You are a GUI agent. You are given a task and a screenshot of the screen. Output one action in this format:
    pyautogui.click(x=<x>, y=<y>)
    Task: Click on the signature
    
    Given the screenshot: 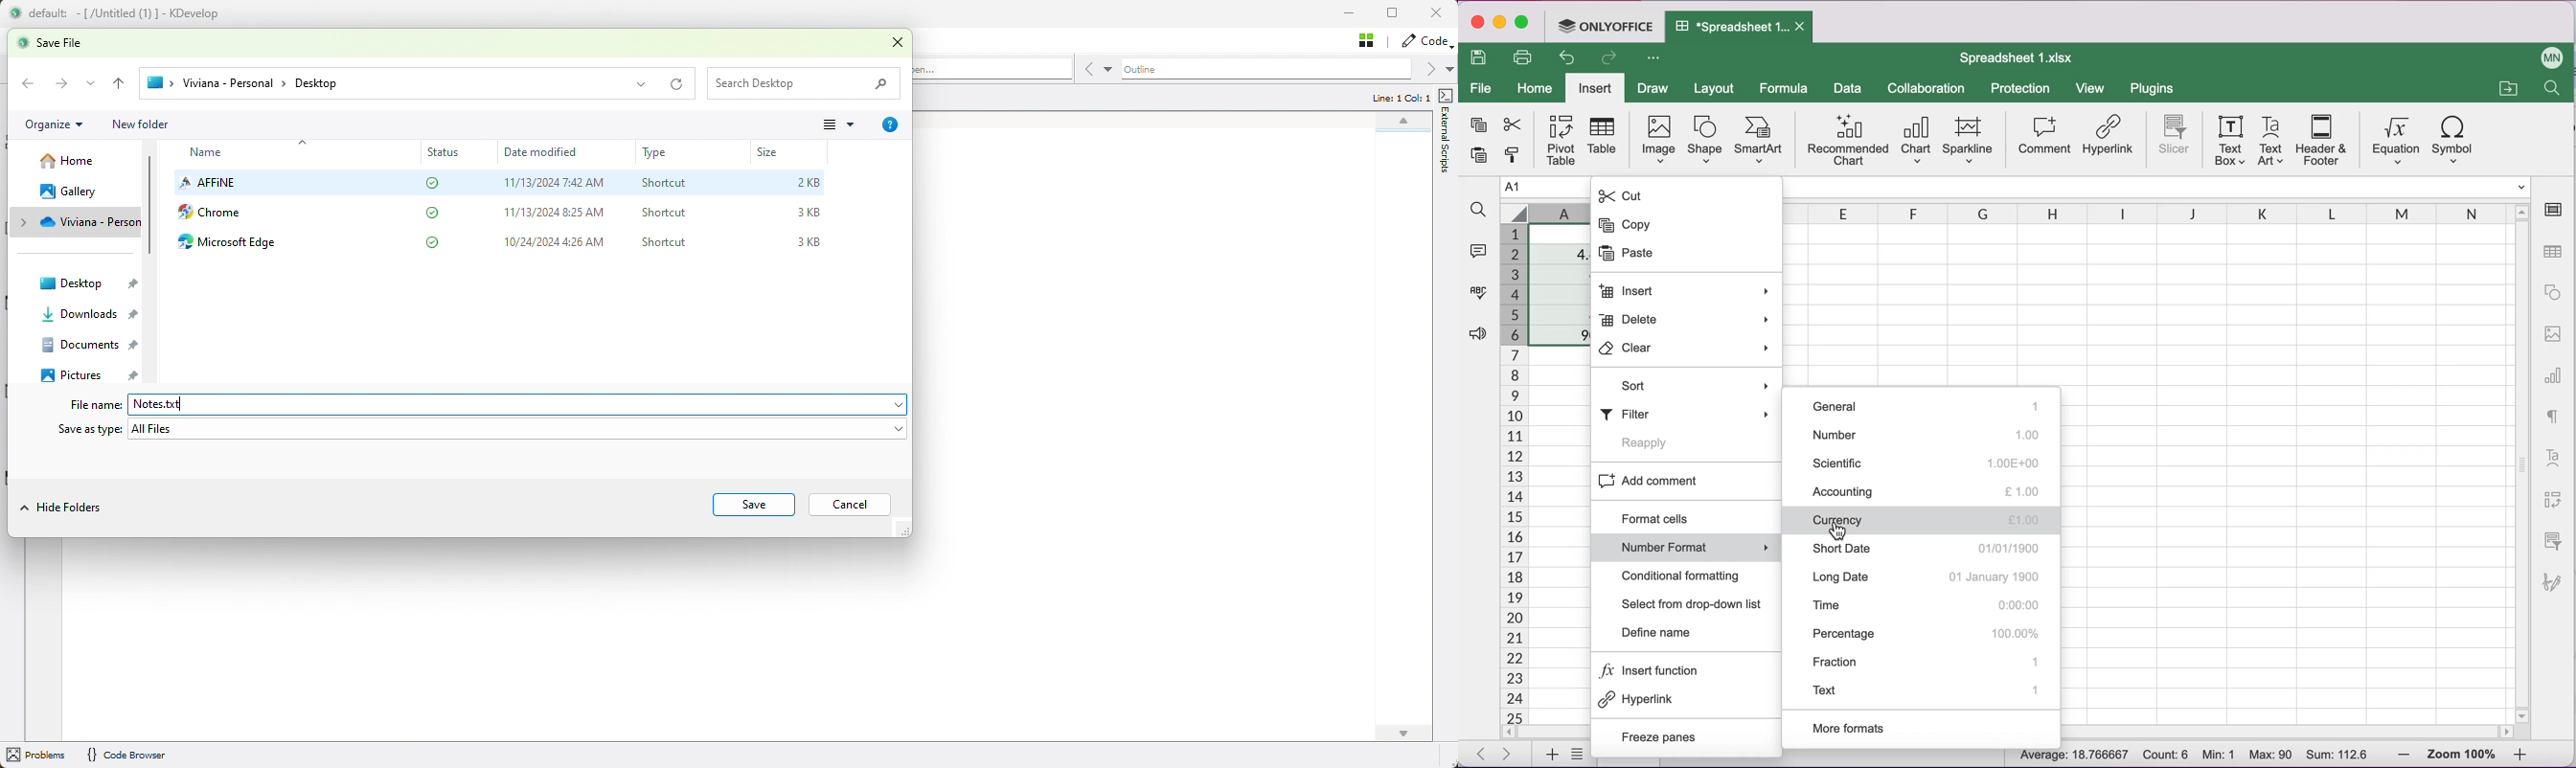 What is the action you would take?
    pyautogui.click(x=2554, y=584)
    